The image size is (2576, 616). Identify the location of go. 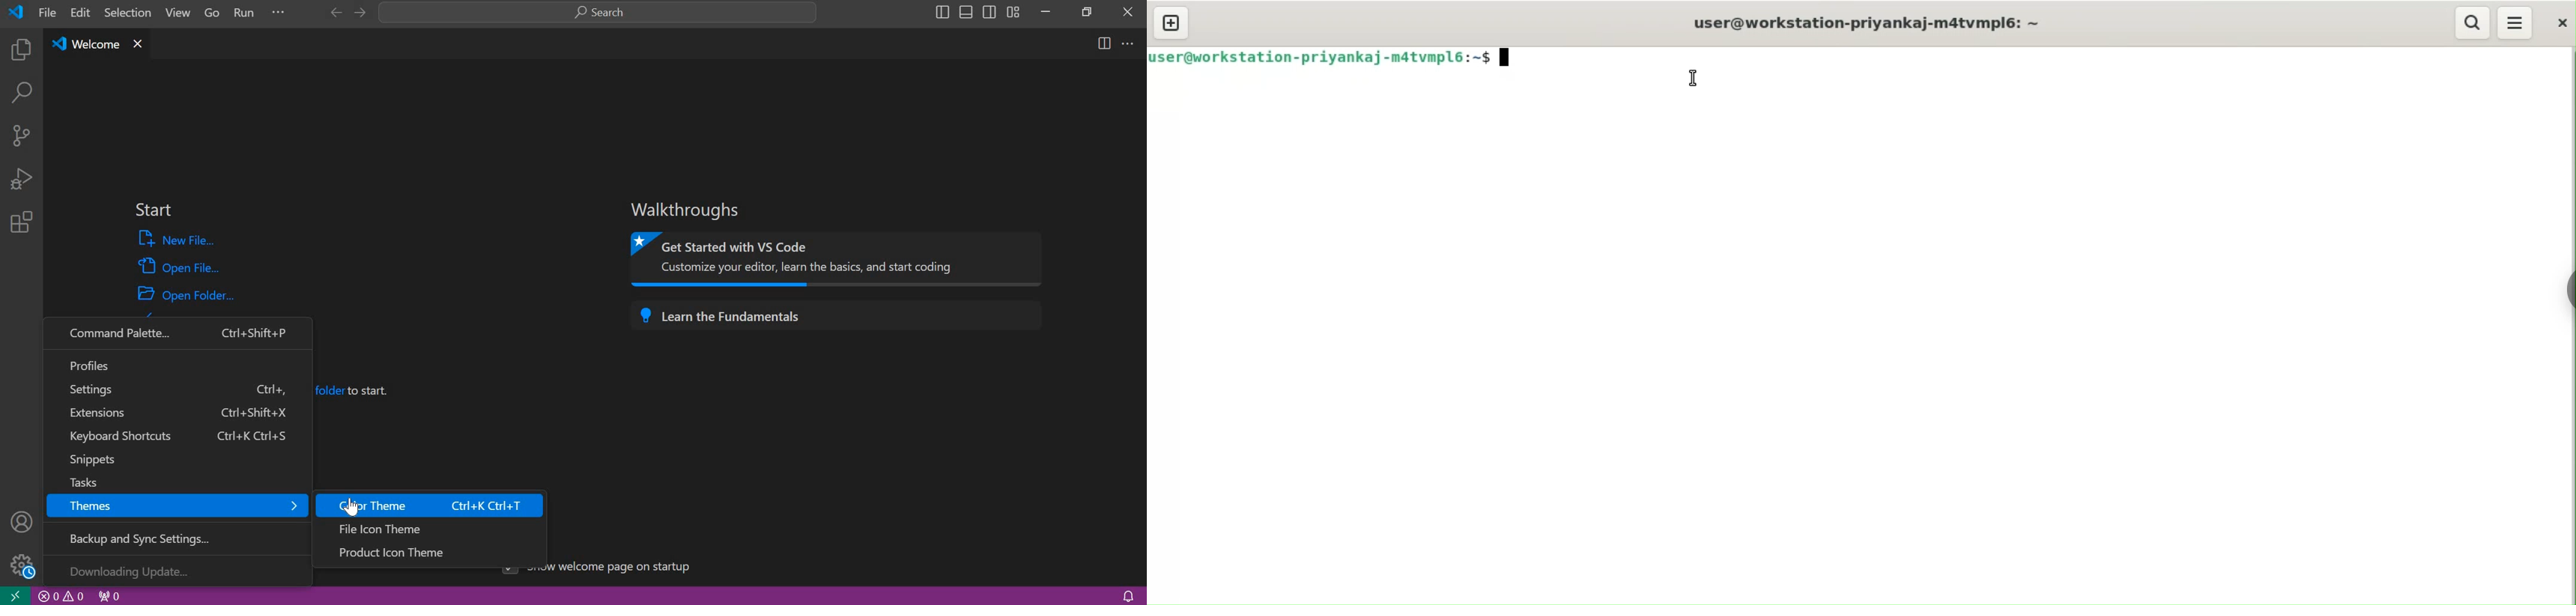
(212, 14).